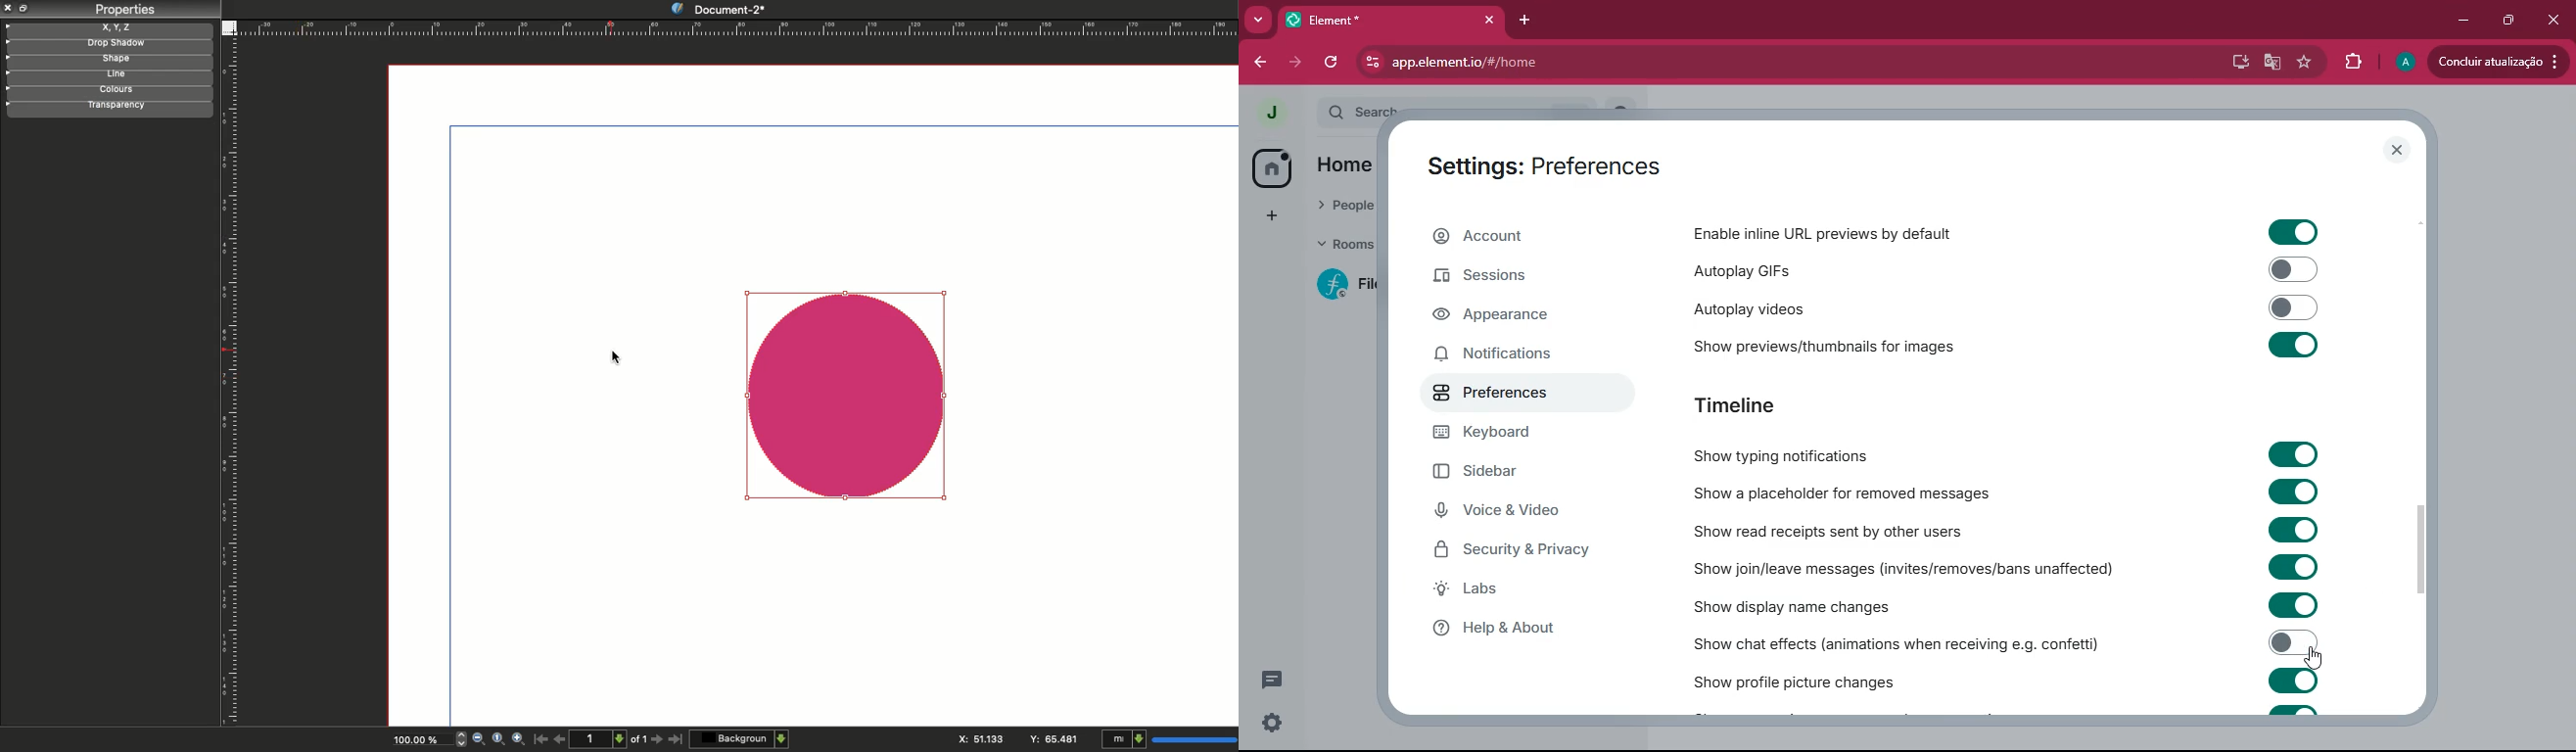 This screenshot has width=2576, height=756. I want to click on Close, so click(9, 8).